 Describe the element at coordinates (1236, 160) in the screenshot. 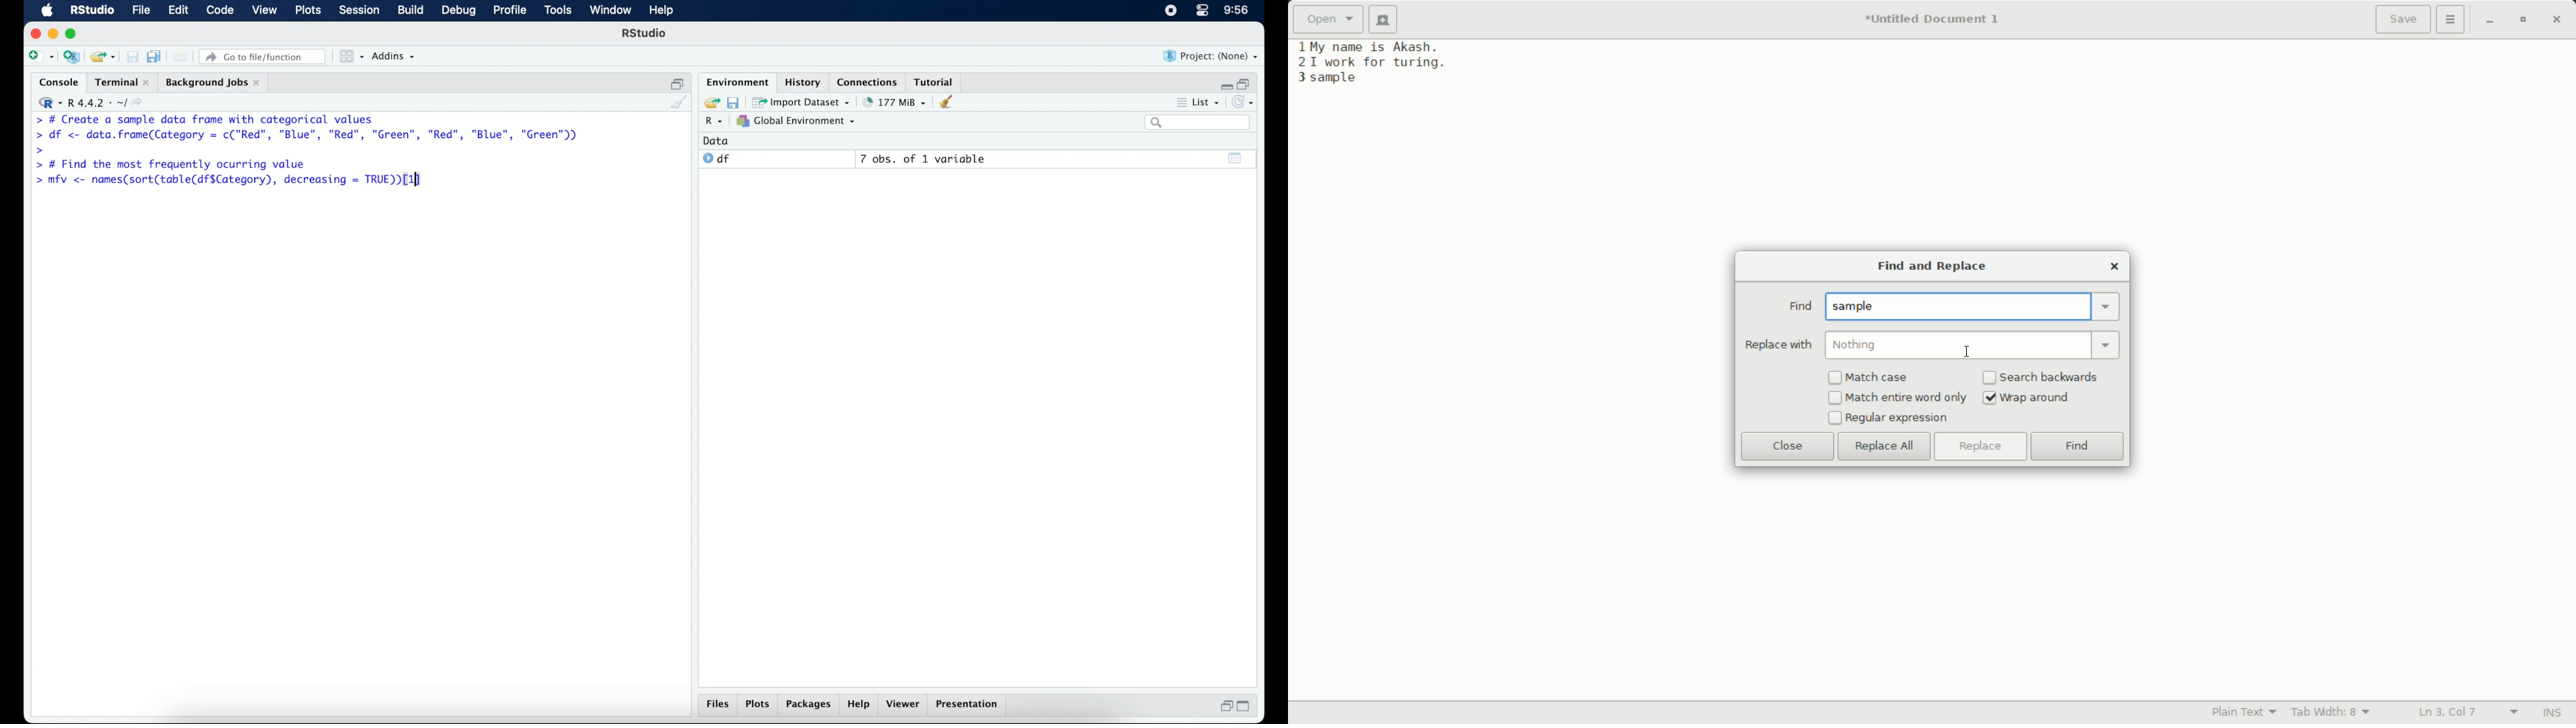

I see `show output window` at that location.